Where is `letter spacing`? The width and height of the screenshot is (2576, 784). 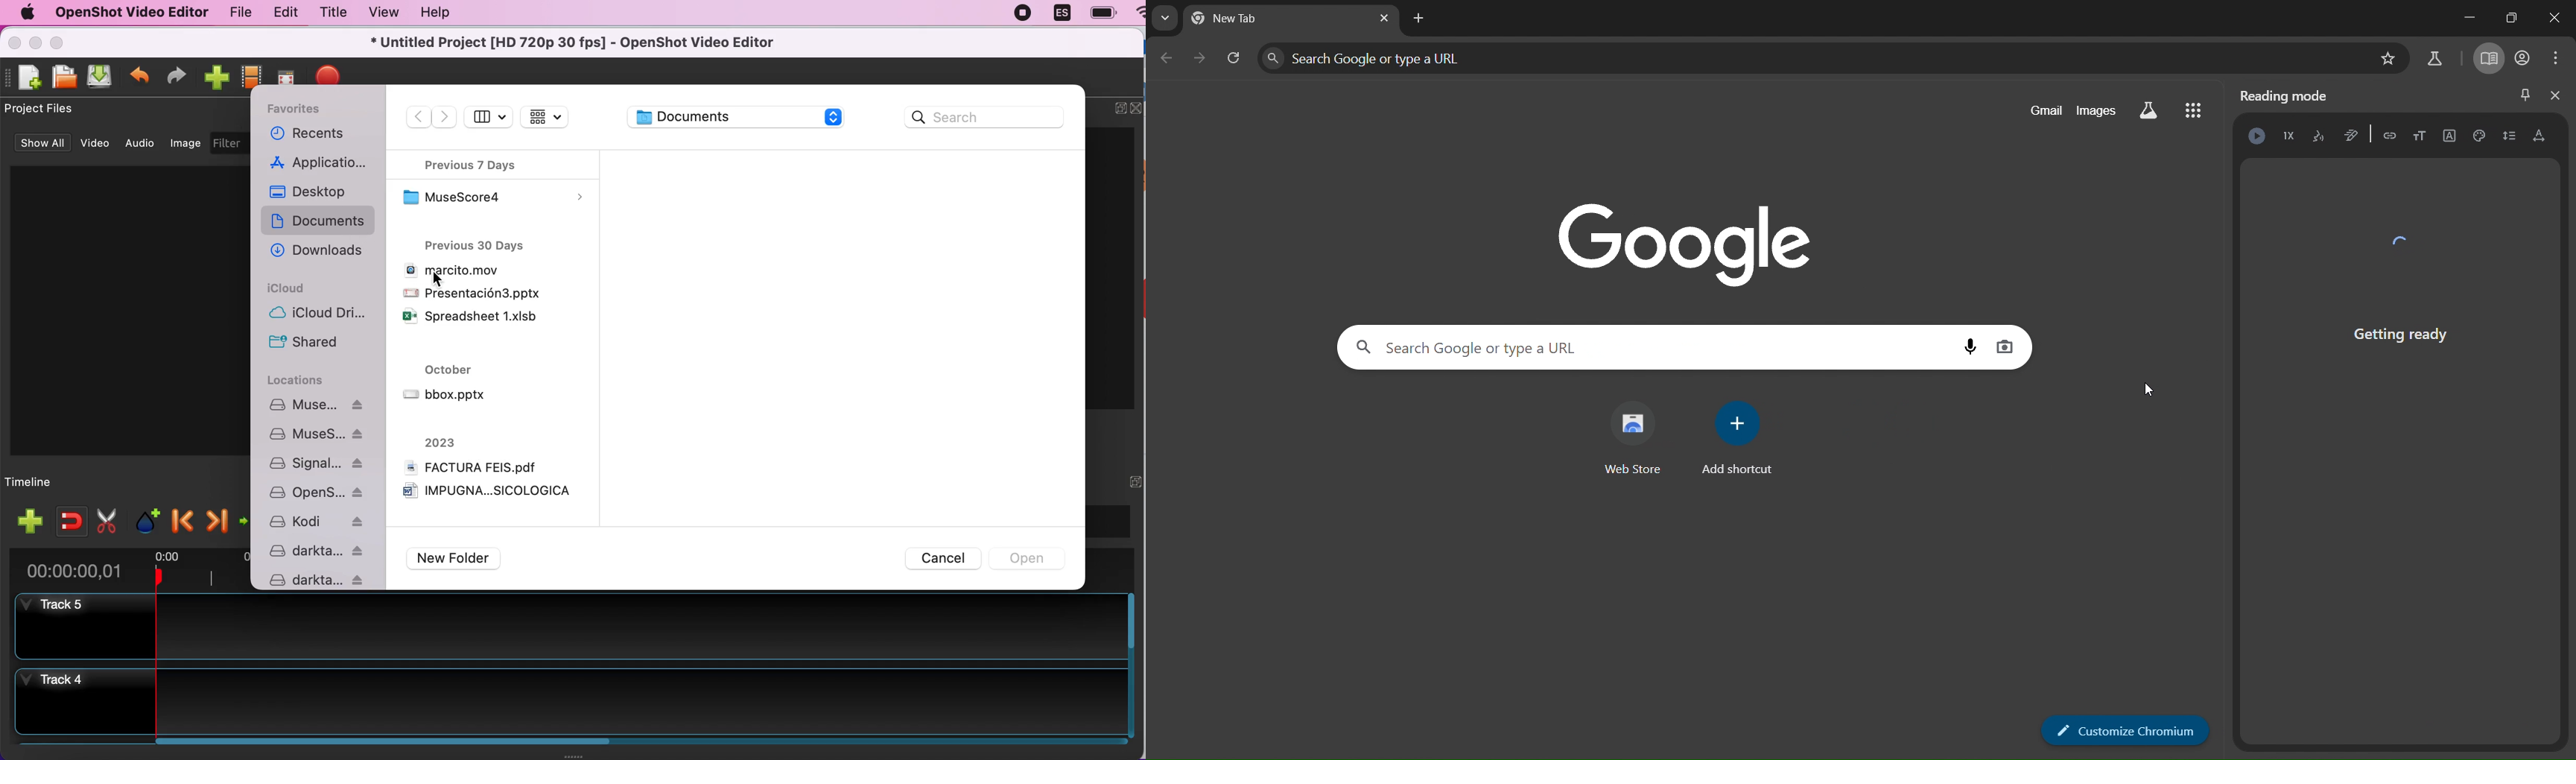
letter spacing is located at coordinates (2537, 136).